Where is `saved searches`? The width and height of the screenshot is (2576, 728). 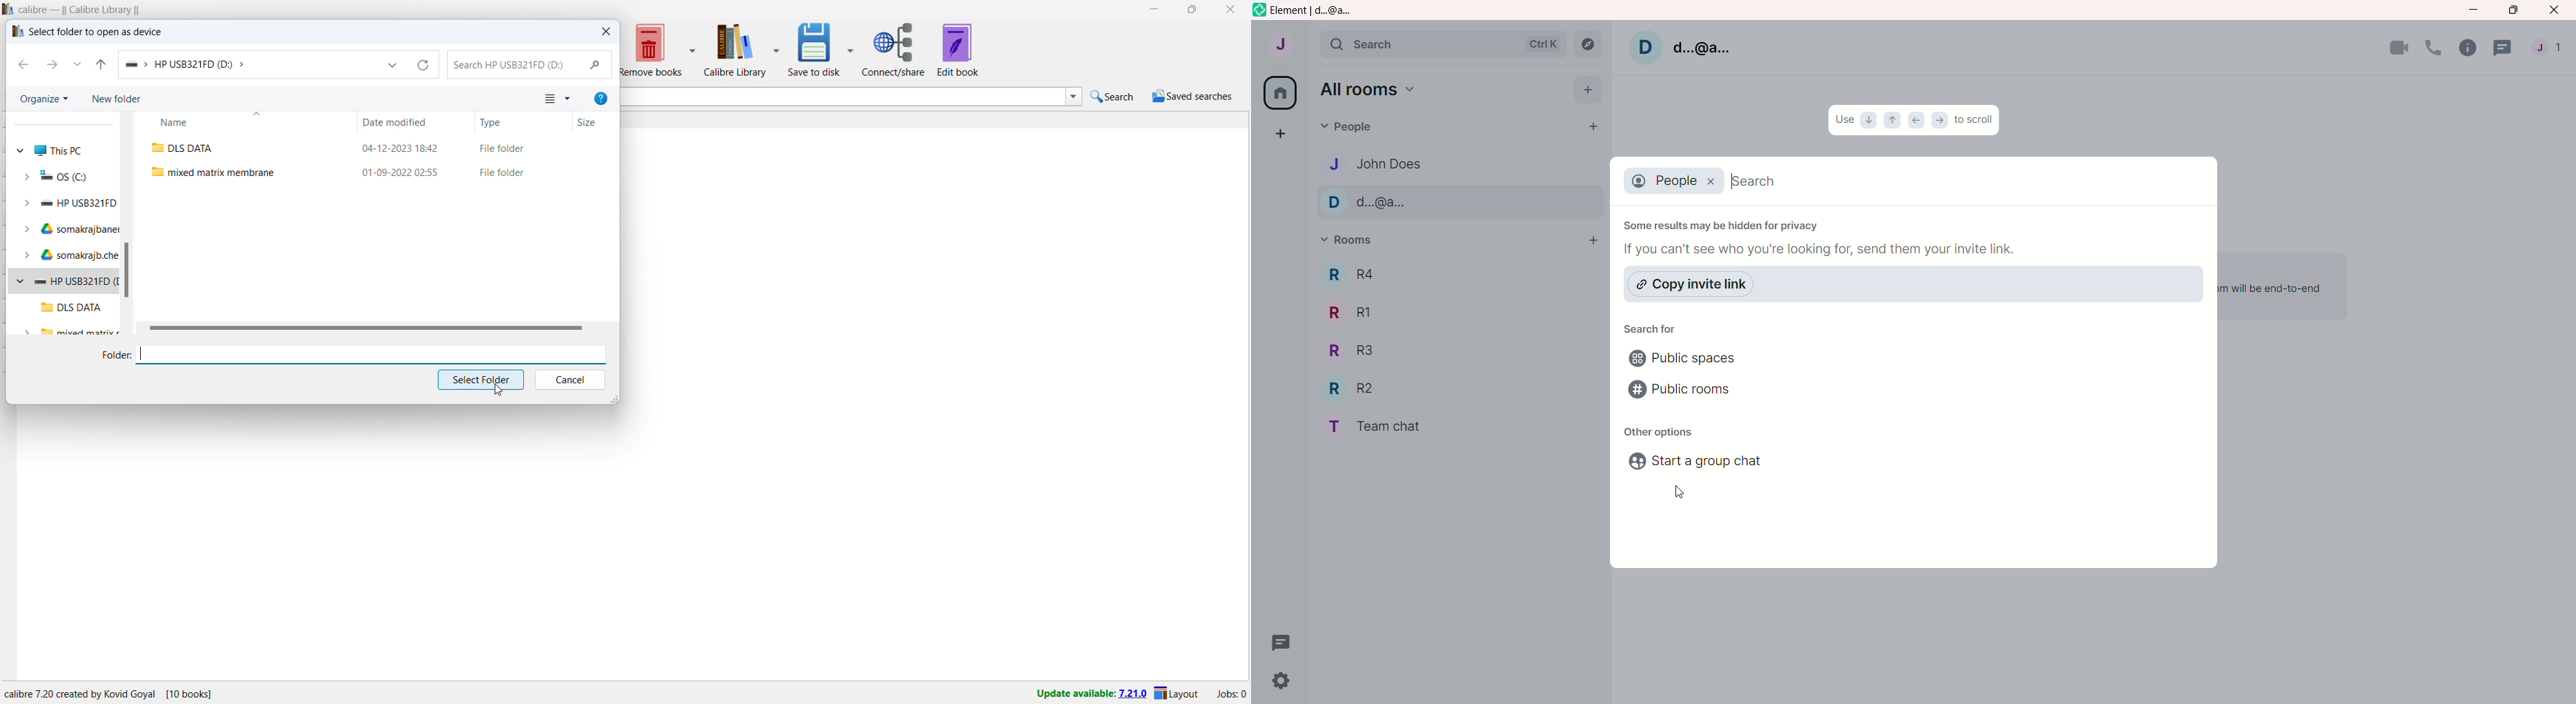 saved searches is located at coordinates (1193, 96).